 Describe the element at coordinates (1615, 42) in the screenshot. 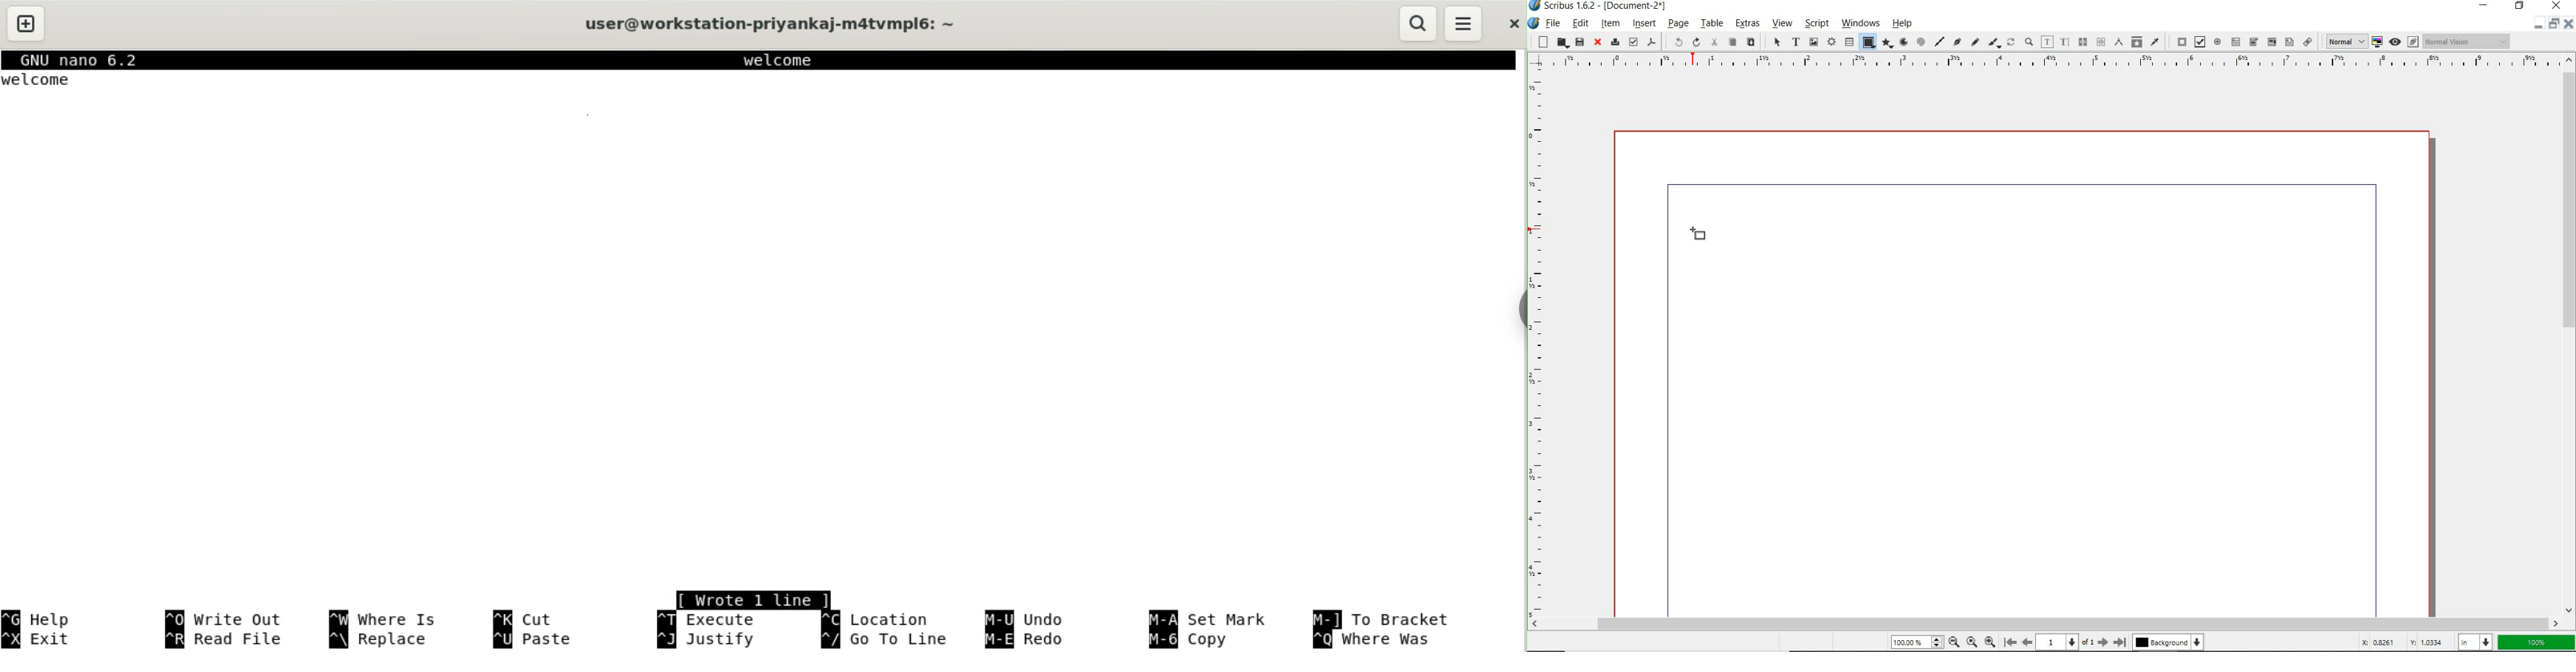

I see `print` at that location.